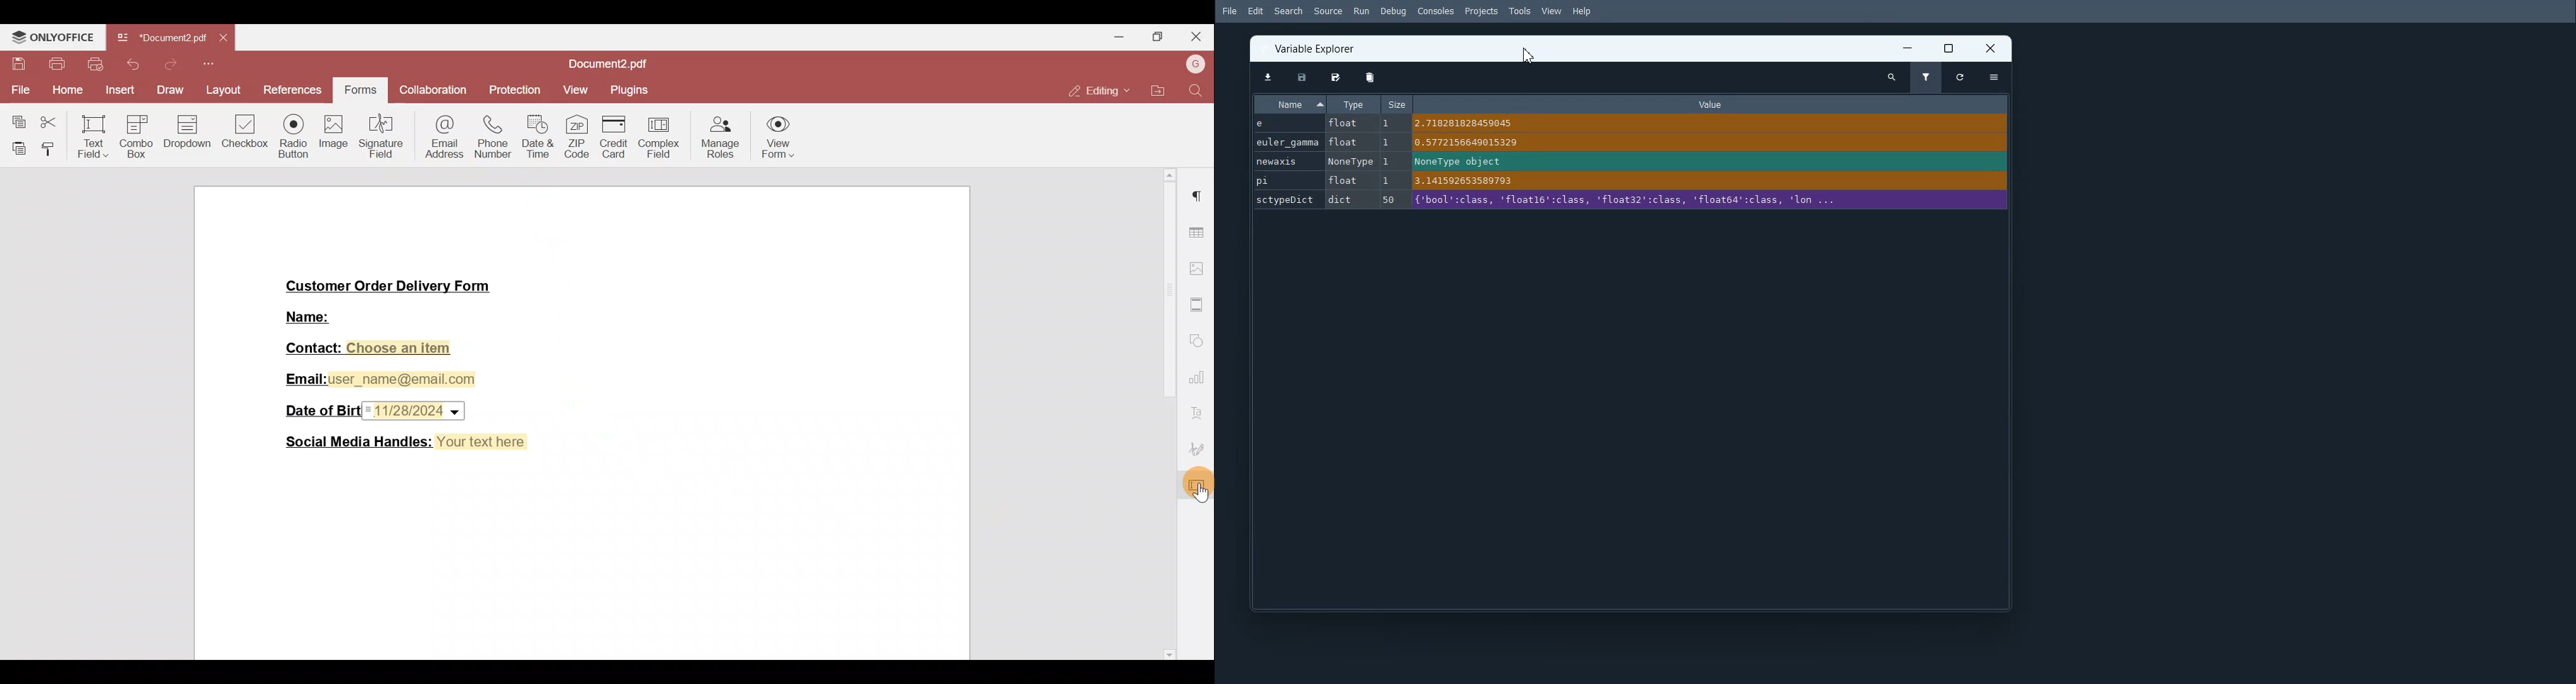 The height and width of the screenshot is (700, 2576). I want to click on Paragraph settings, so click(1201, 195).